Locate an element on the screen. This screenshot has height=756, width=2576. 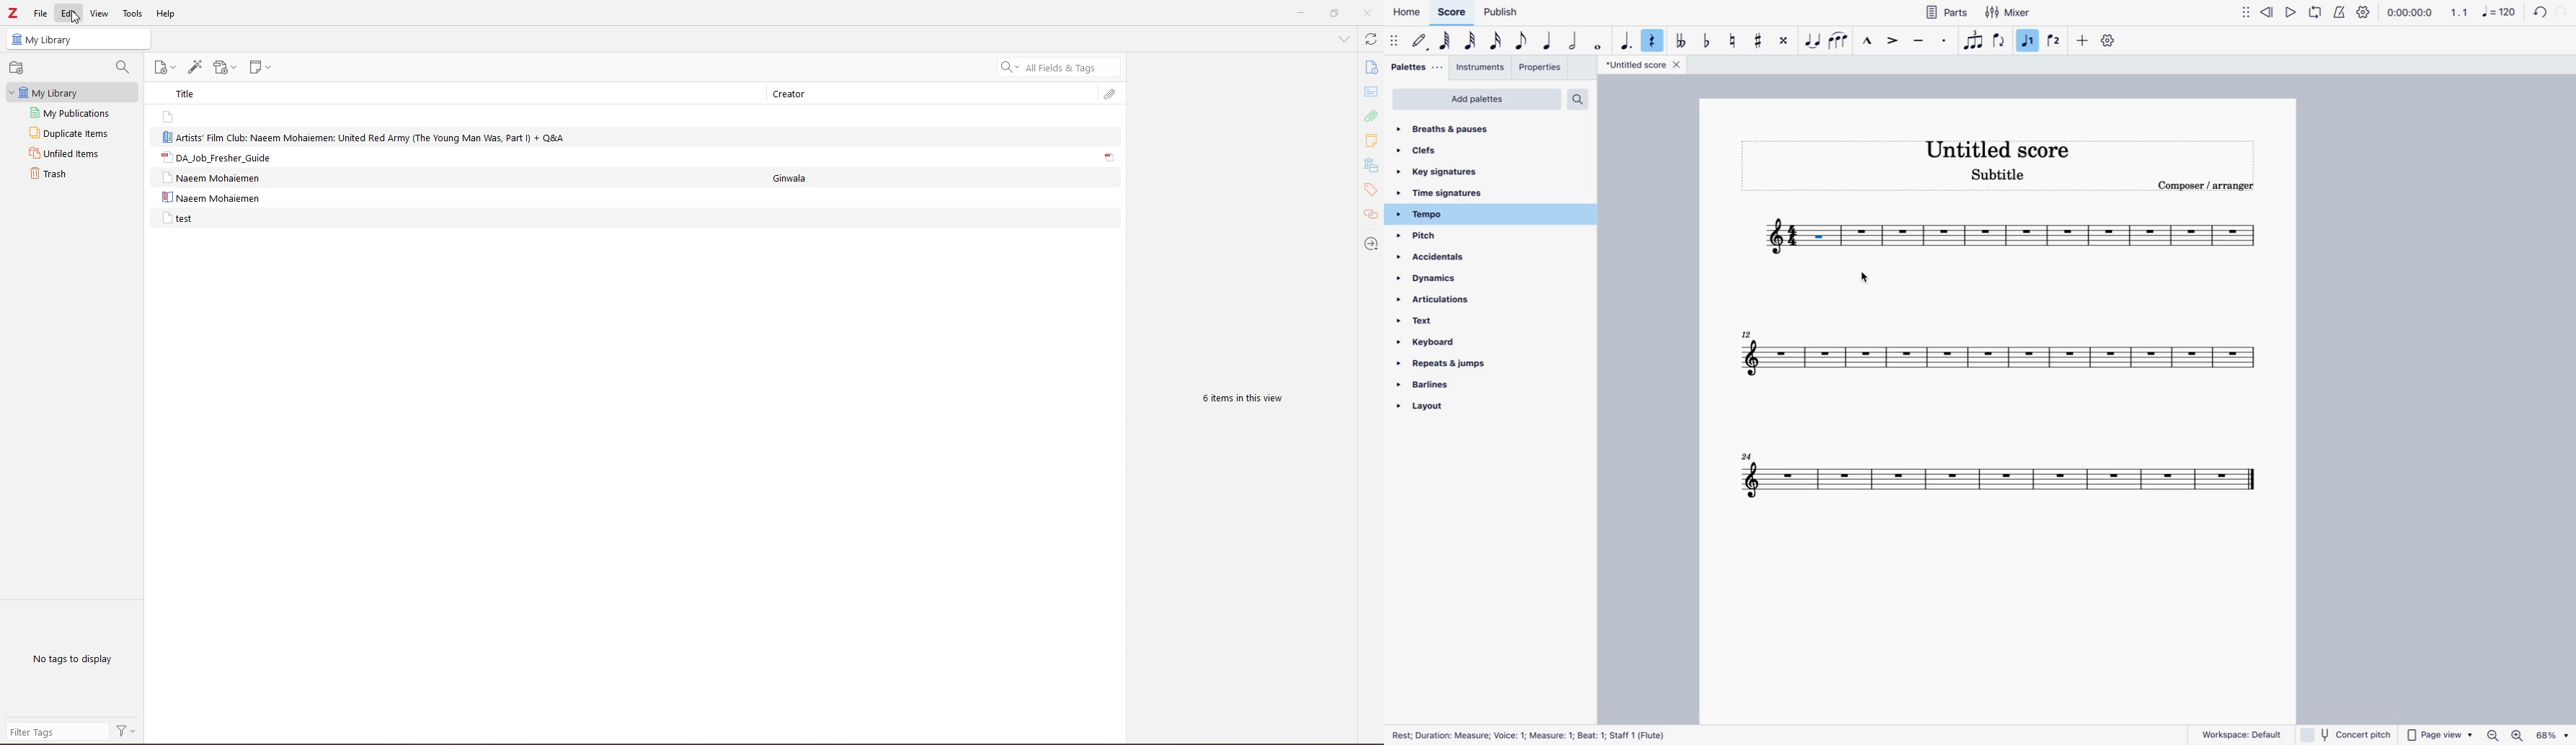
attachment is located at coordinates (1110, 94).